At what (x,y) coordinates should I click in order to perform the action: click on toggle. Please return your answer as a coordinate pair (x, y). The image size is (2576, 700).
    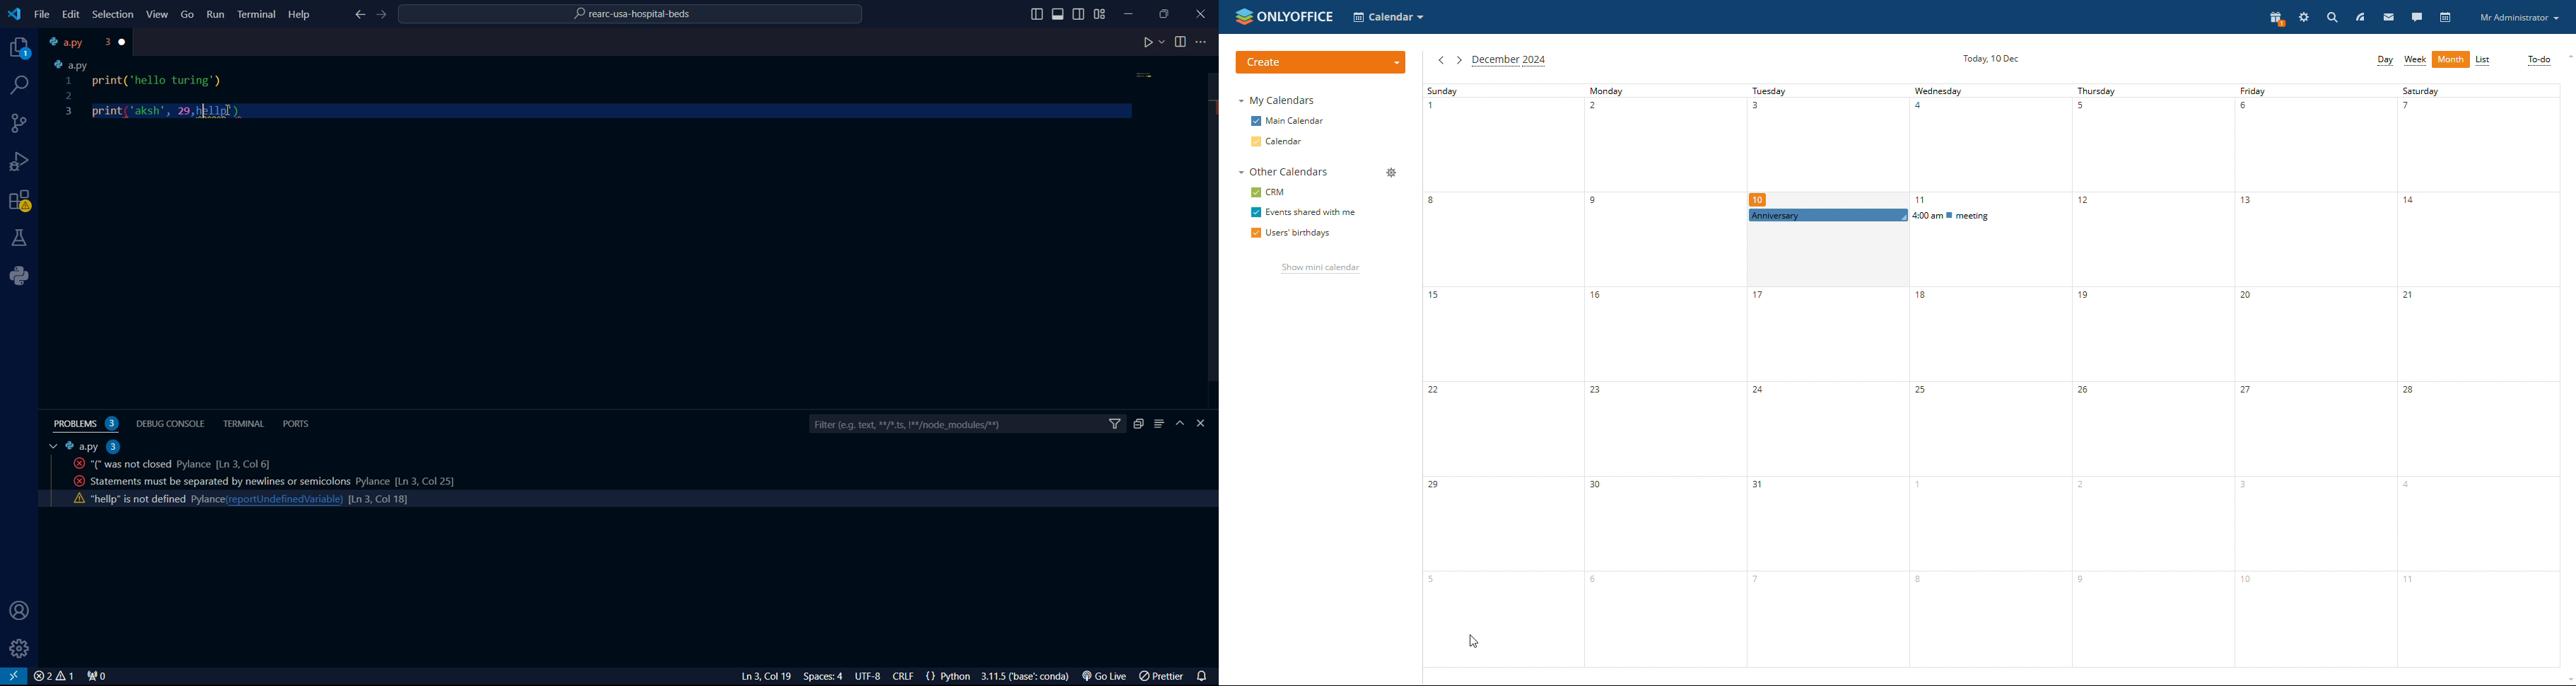
    Looking at the image, I should click on (1181, 42).